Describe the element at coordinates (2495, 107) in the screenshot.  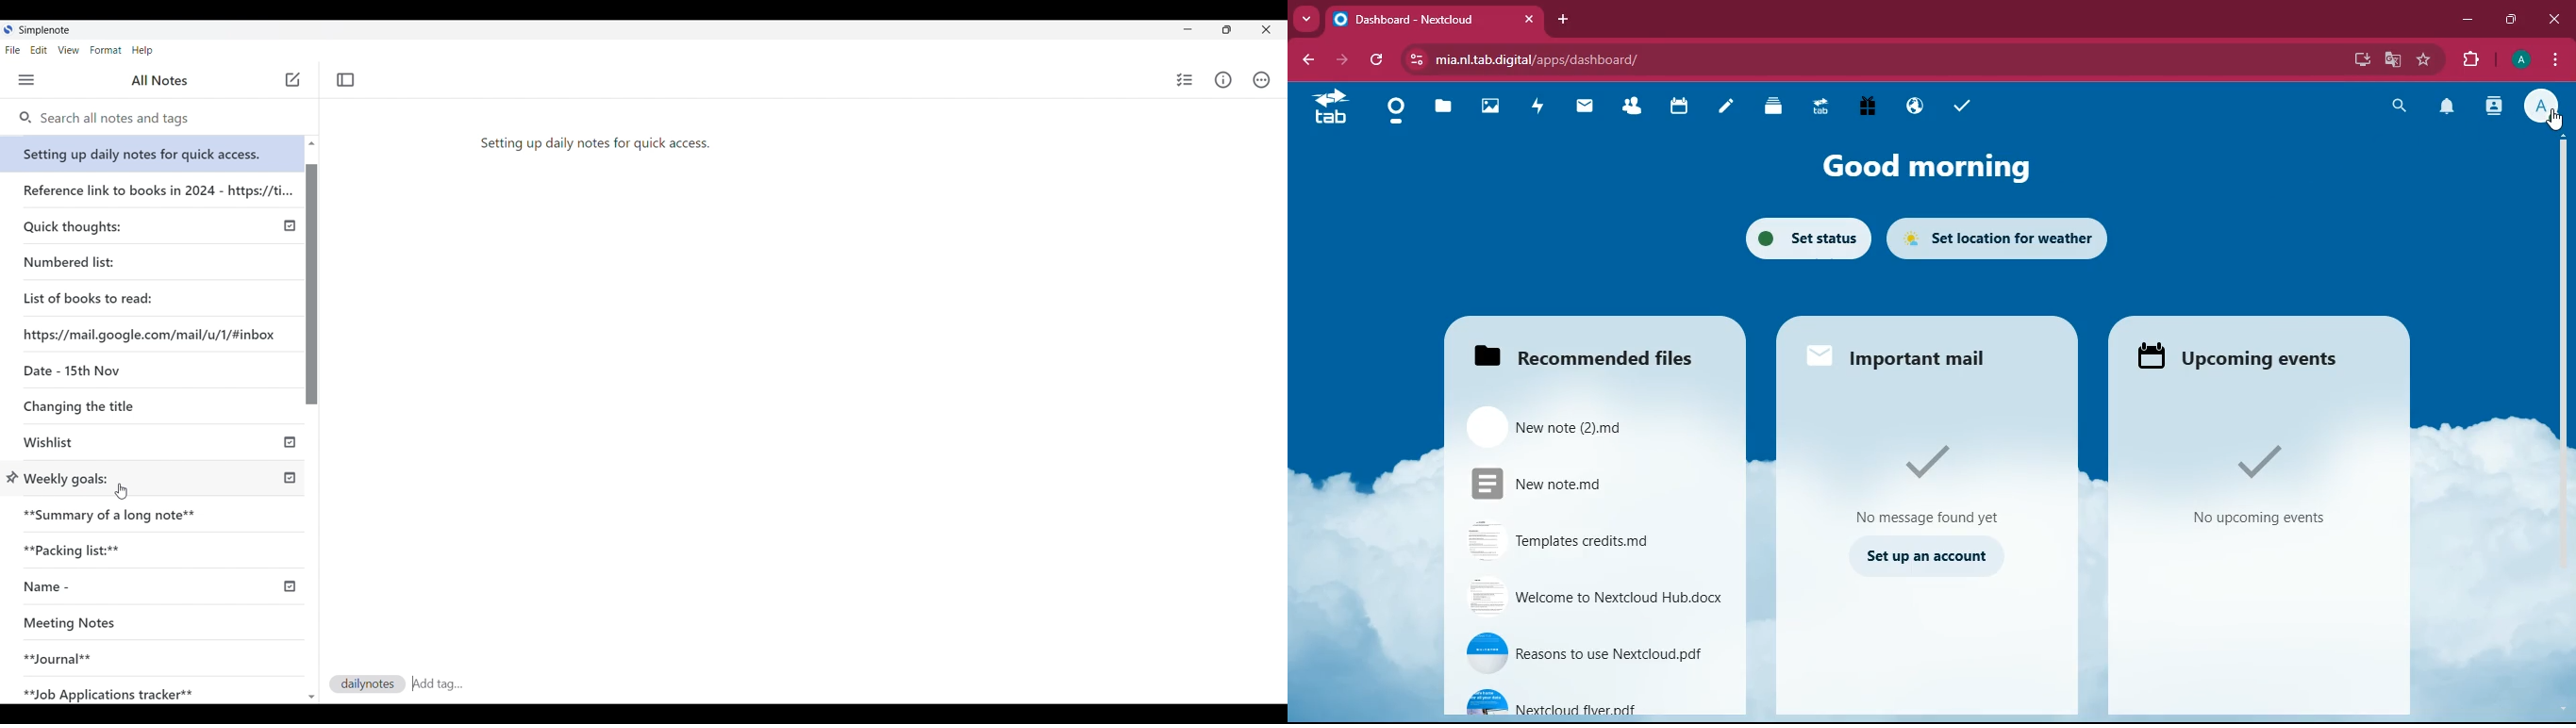
I see `activity` at that location.